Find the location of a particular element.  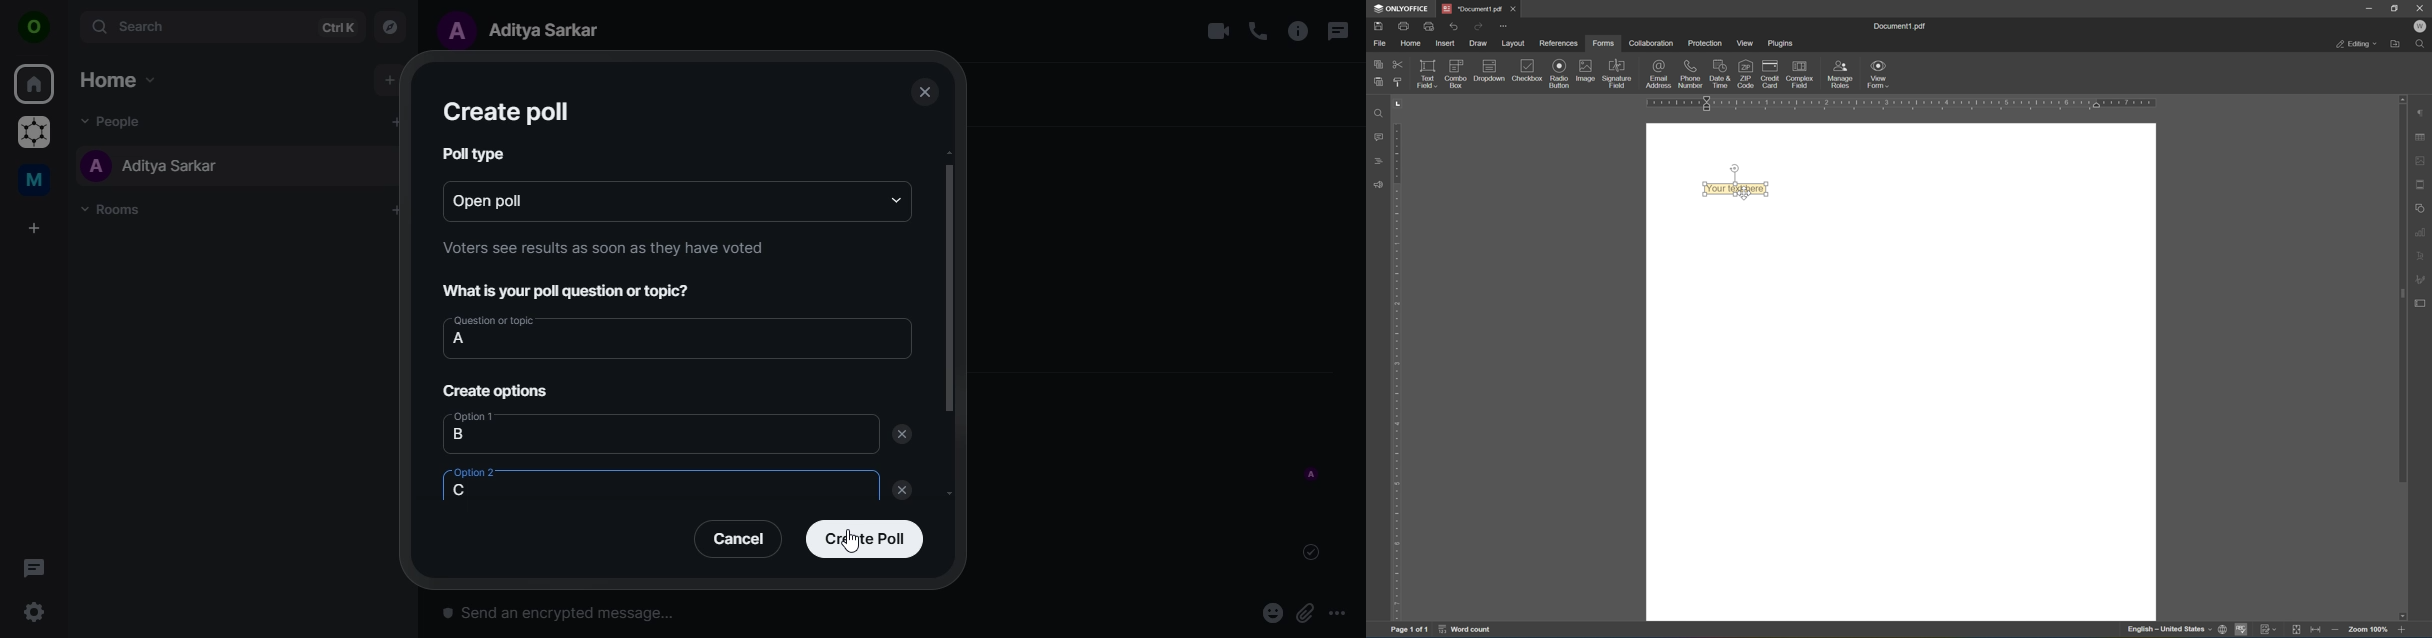

headings is located at coordinates (1375, 160).